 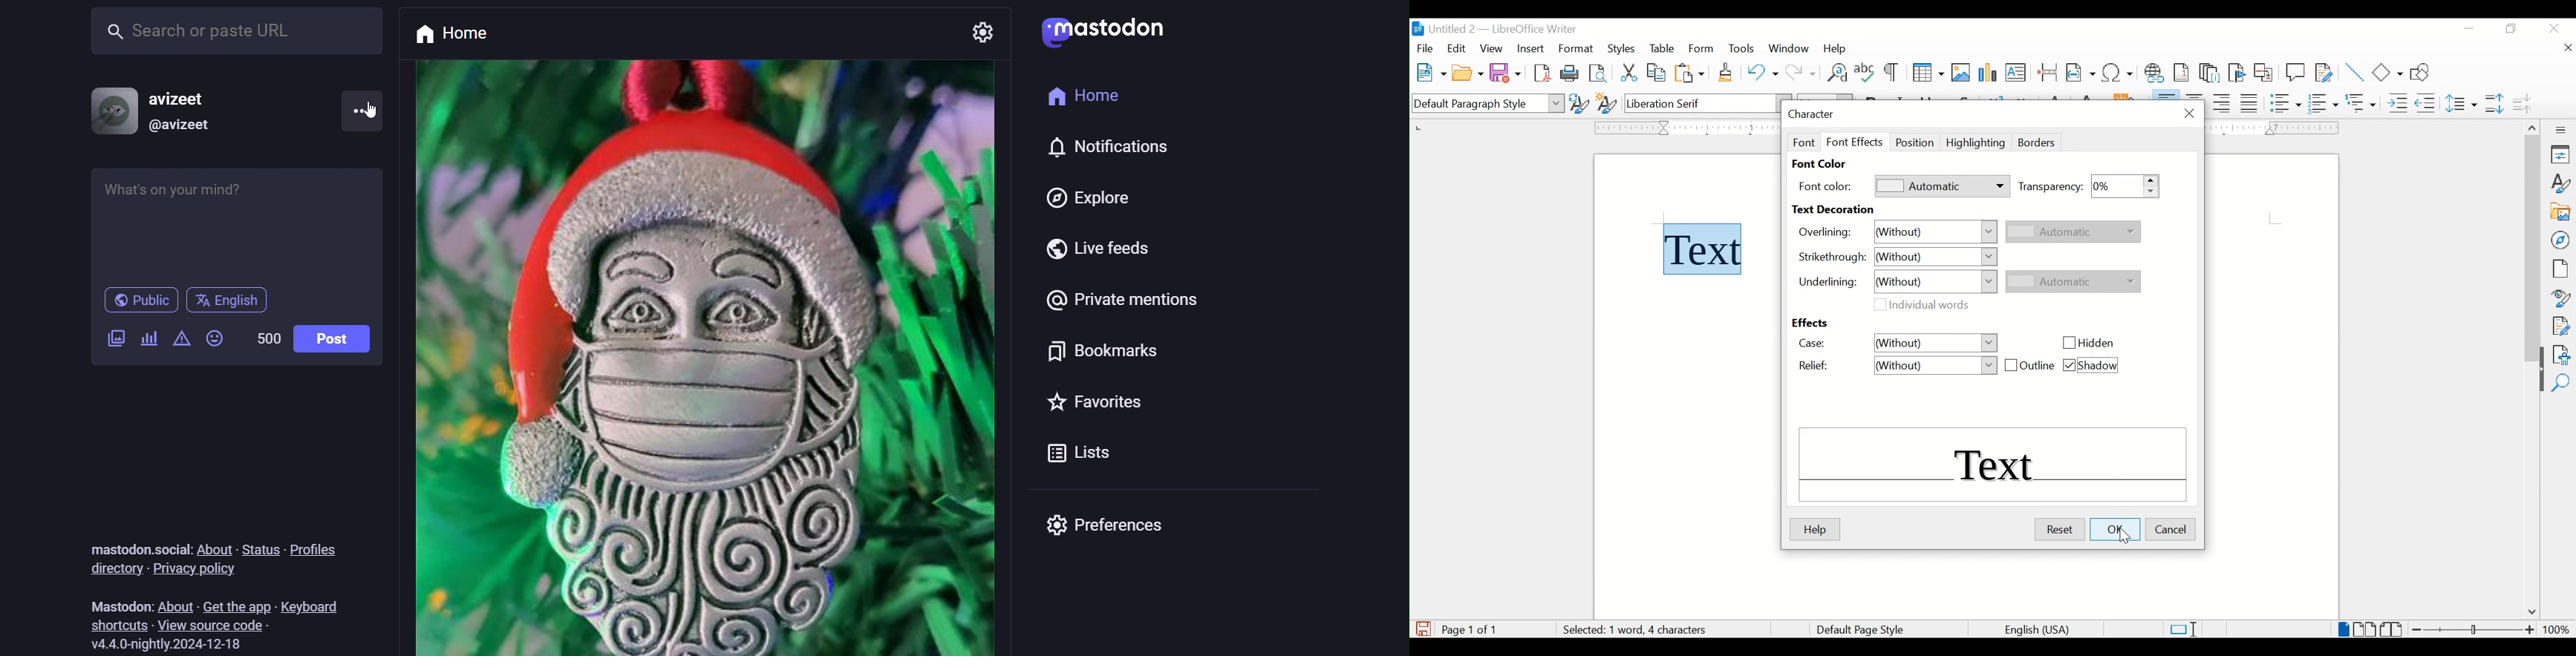 I want to click on preferences, so click(x=1097, y=528).